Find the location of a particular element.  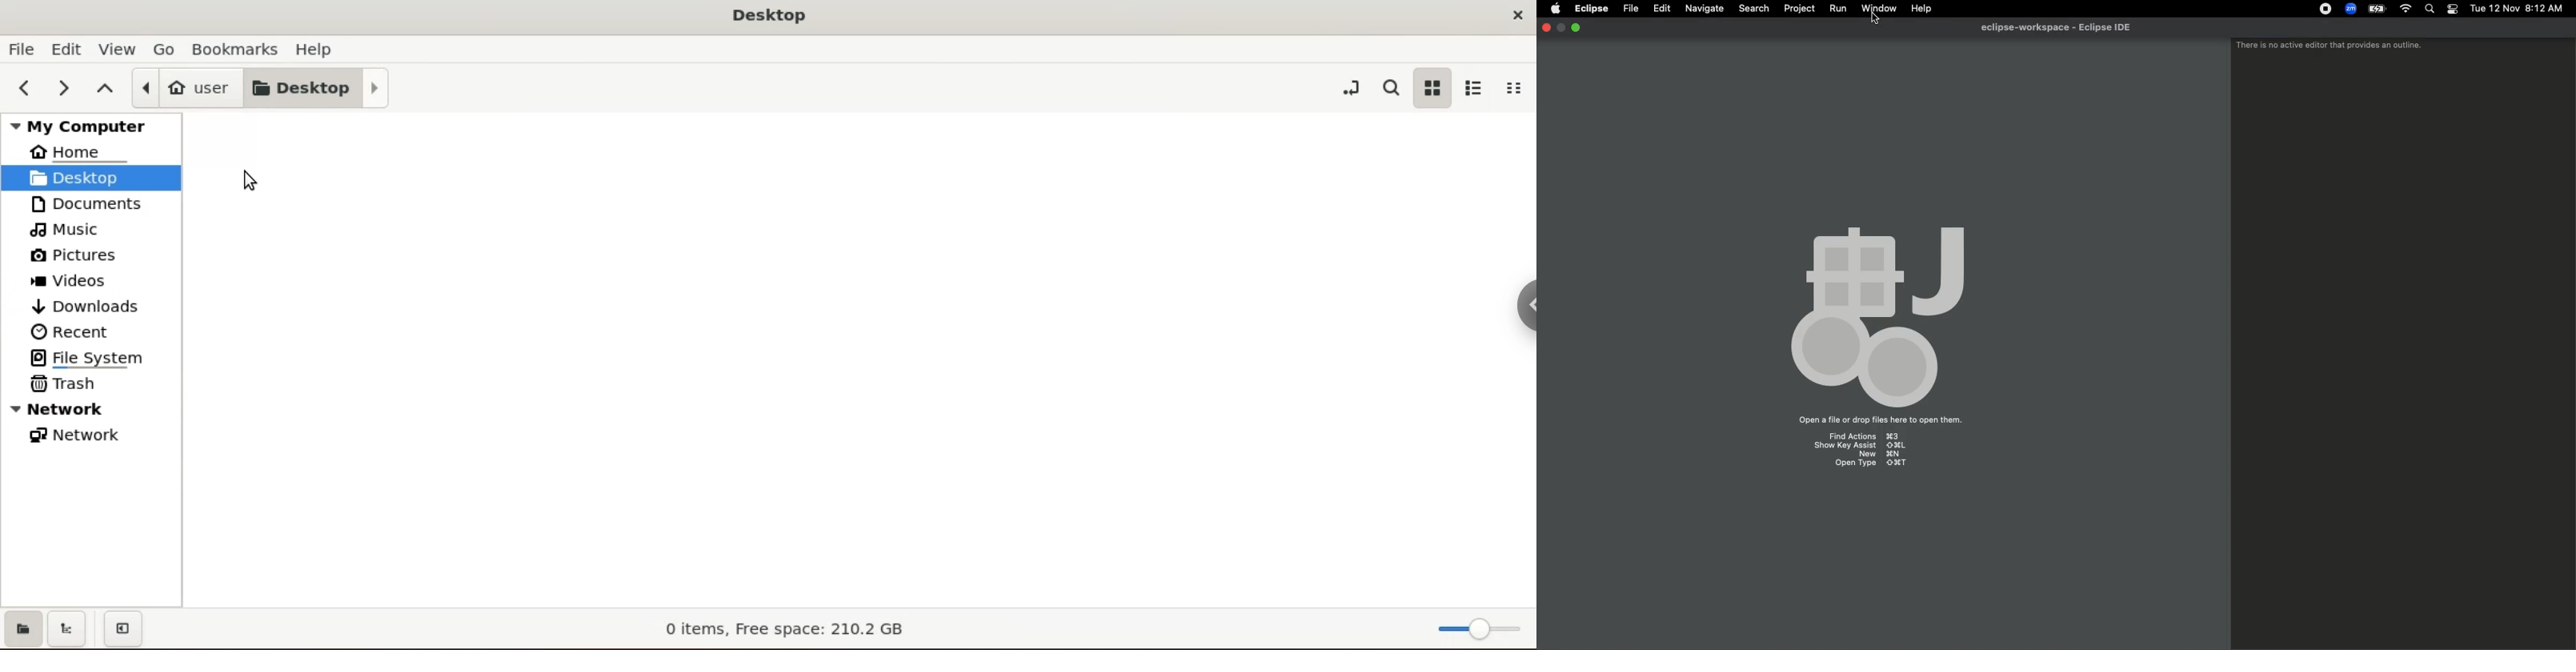

help is located at coordinates (314, 49).